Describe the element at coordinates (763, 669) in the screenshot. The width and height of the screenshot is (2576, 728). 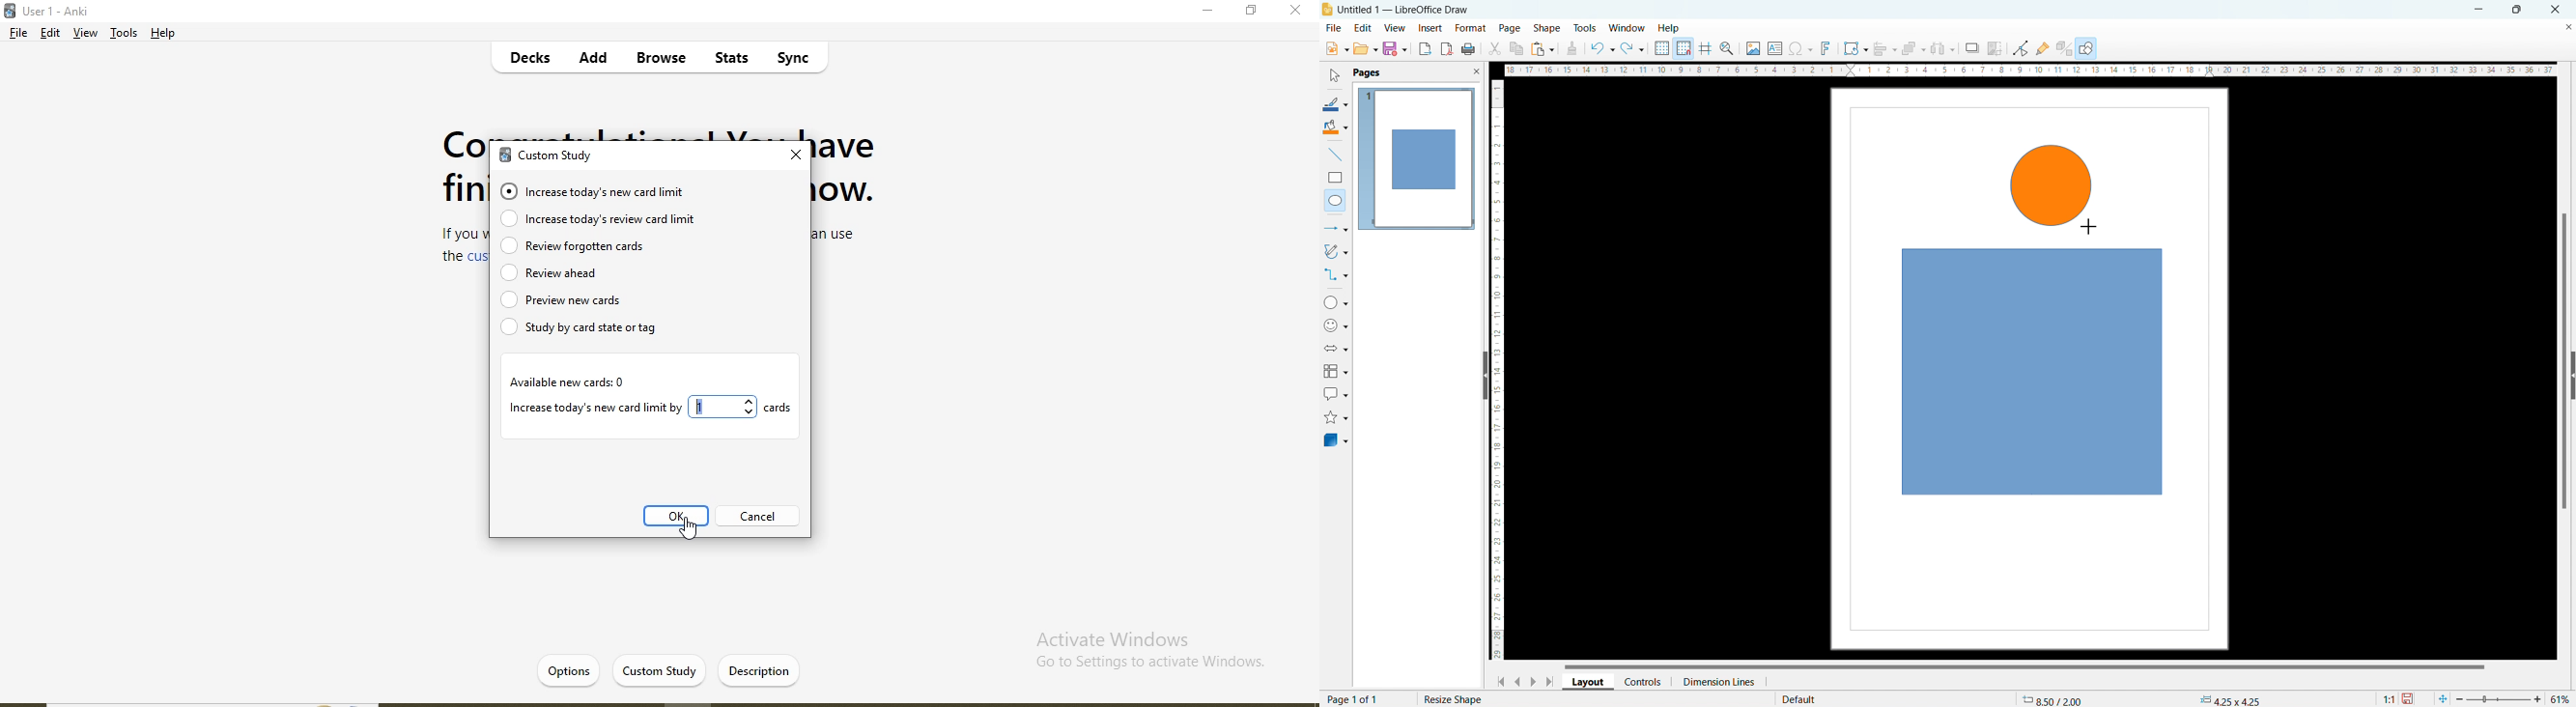
I see `import file` at that location.